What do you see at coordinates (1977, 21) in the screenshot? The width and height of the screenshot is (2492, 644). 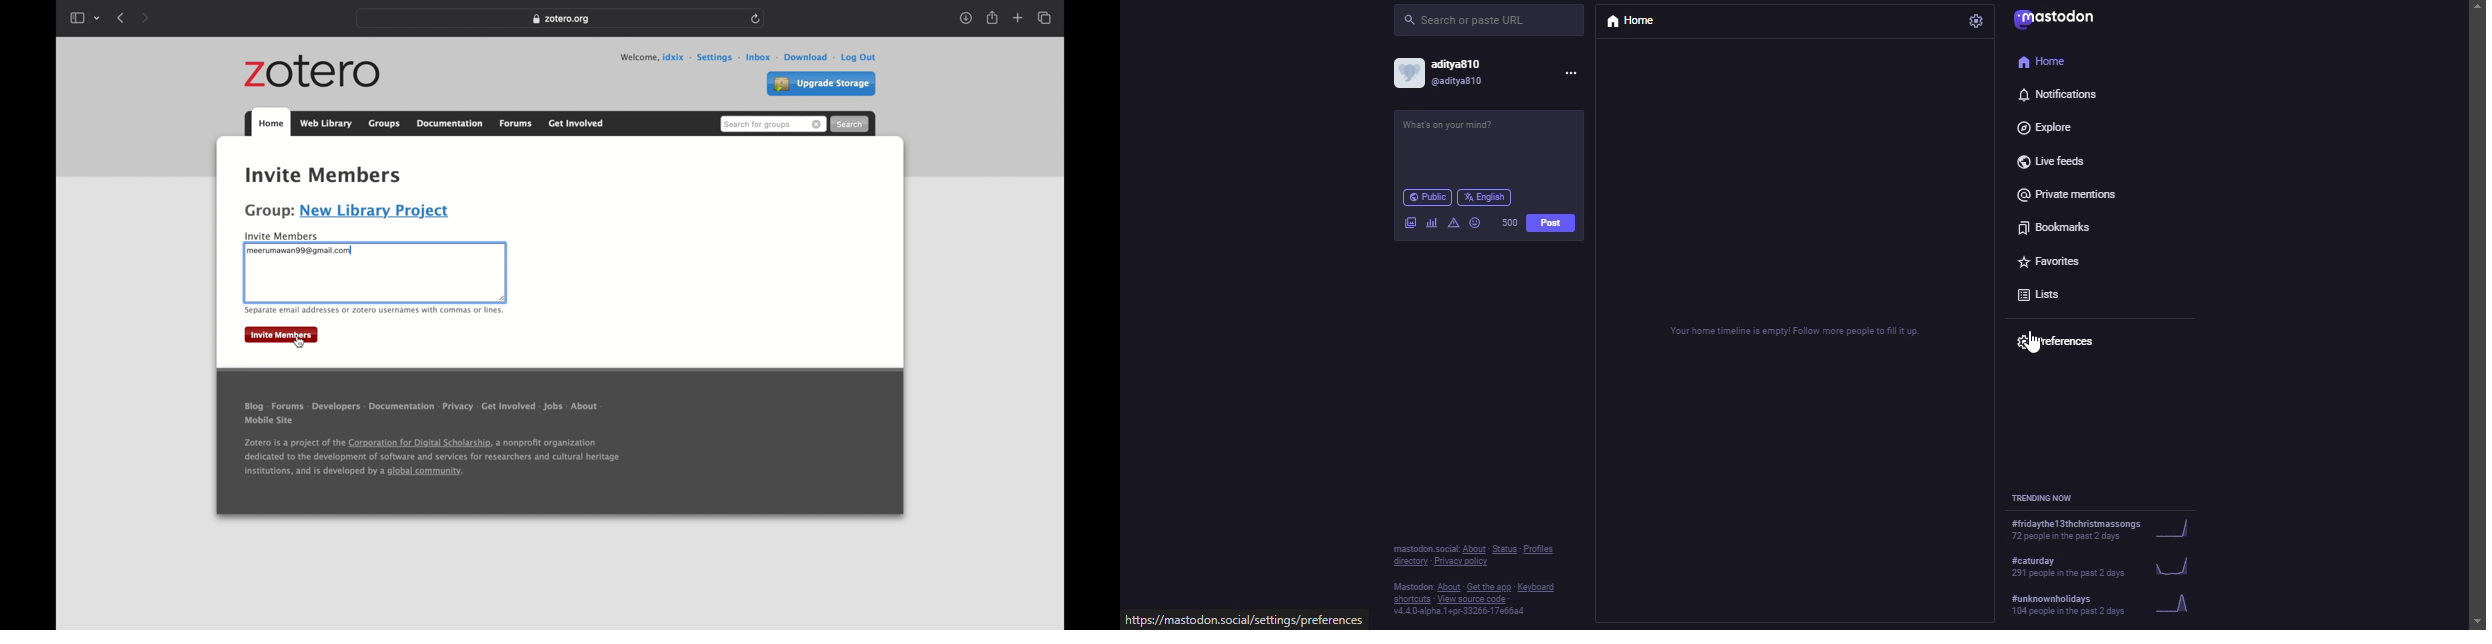 I see `settings` at bounding box center [1977, 21].